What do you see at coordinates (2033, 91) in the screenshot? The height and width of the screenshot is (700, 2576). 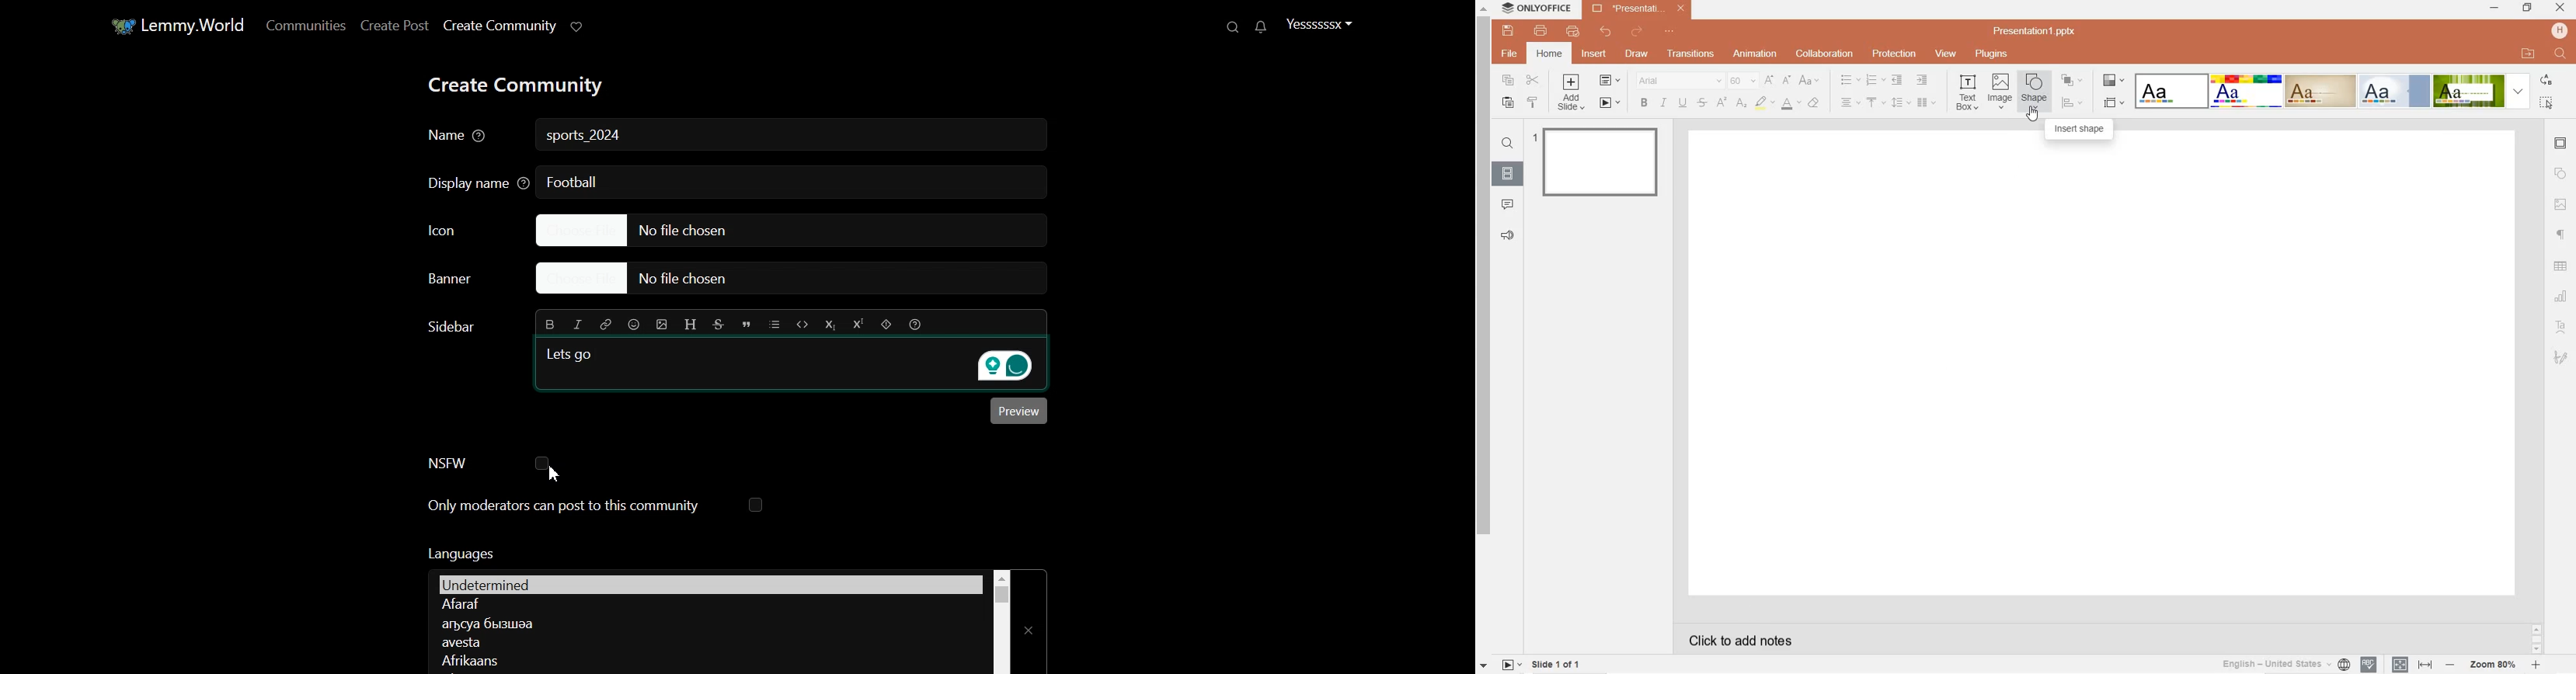 I see `shape` at bounding box center [2033, 91].